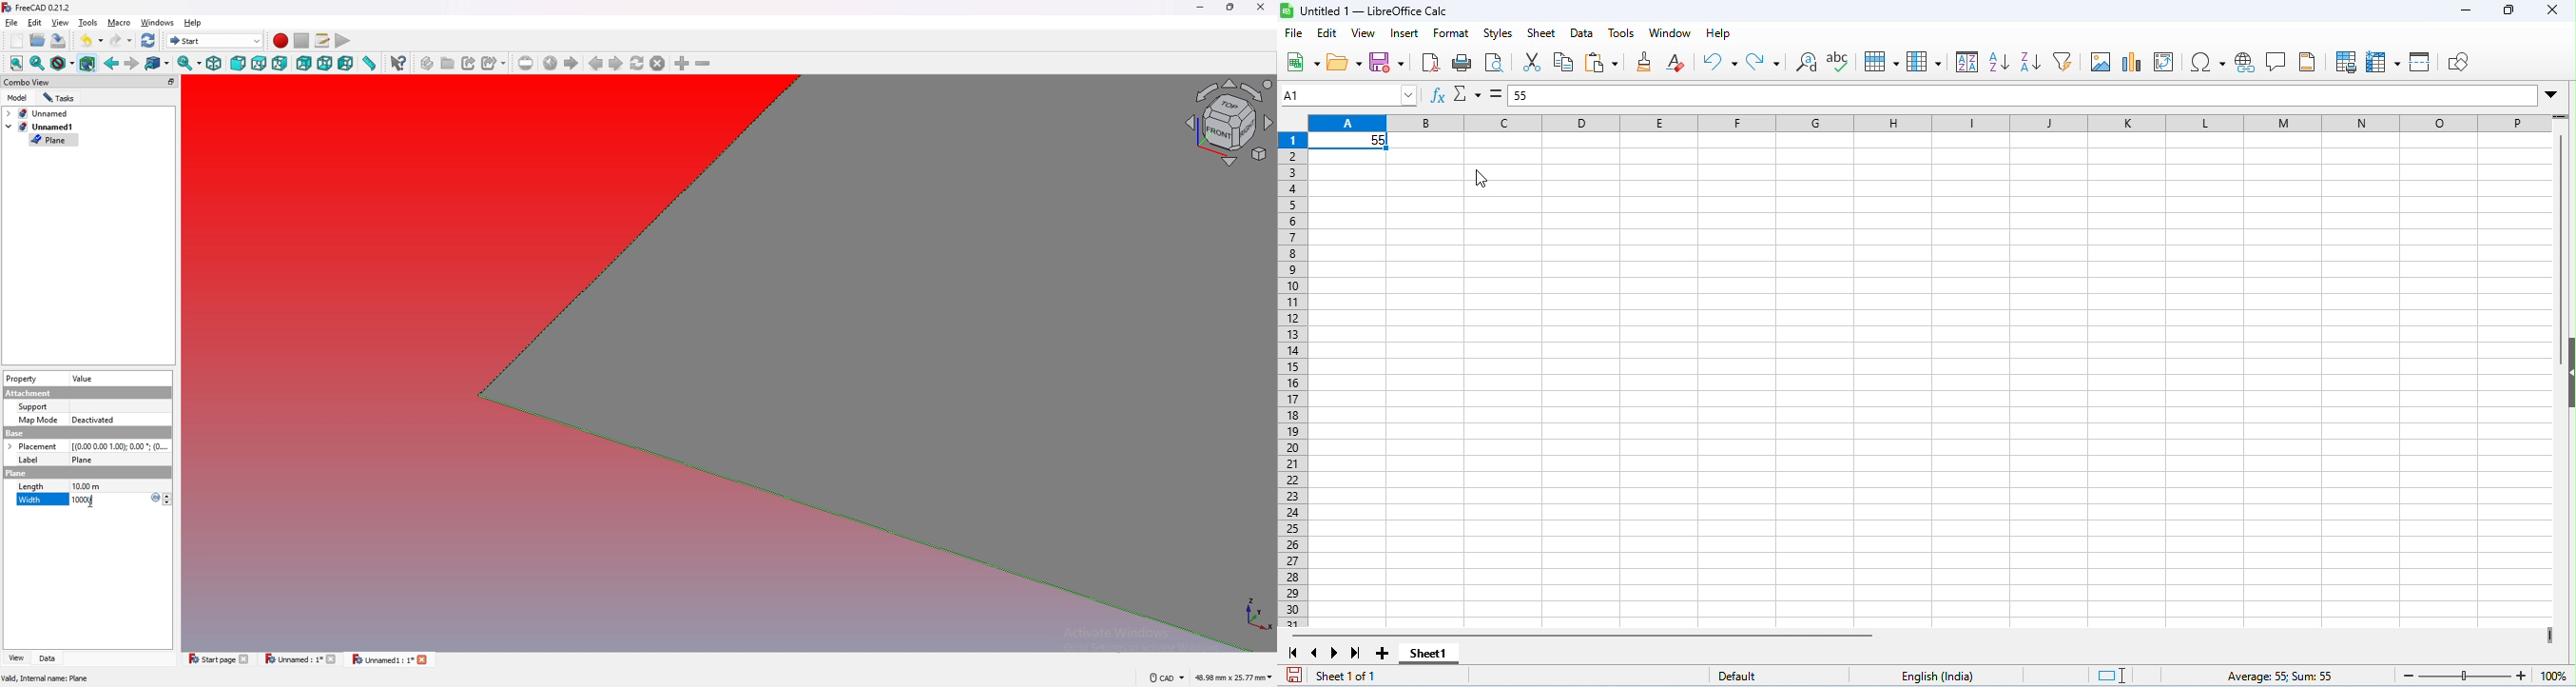  Describe the element at coordinates (1235, 678) in the screenshot. I see `48.98 mm x 25.77 mm` at that location.